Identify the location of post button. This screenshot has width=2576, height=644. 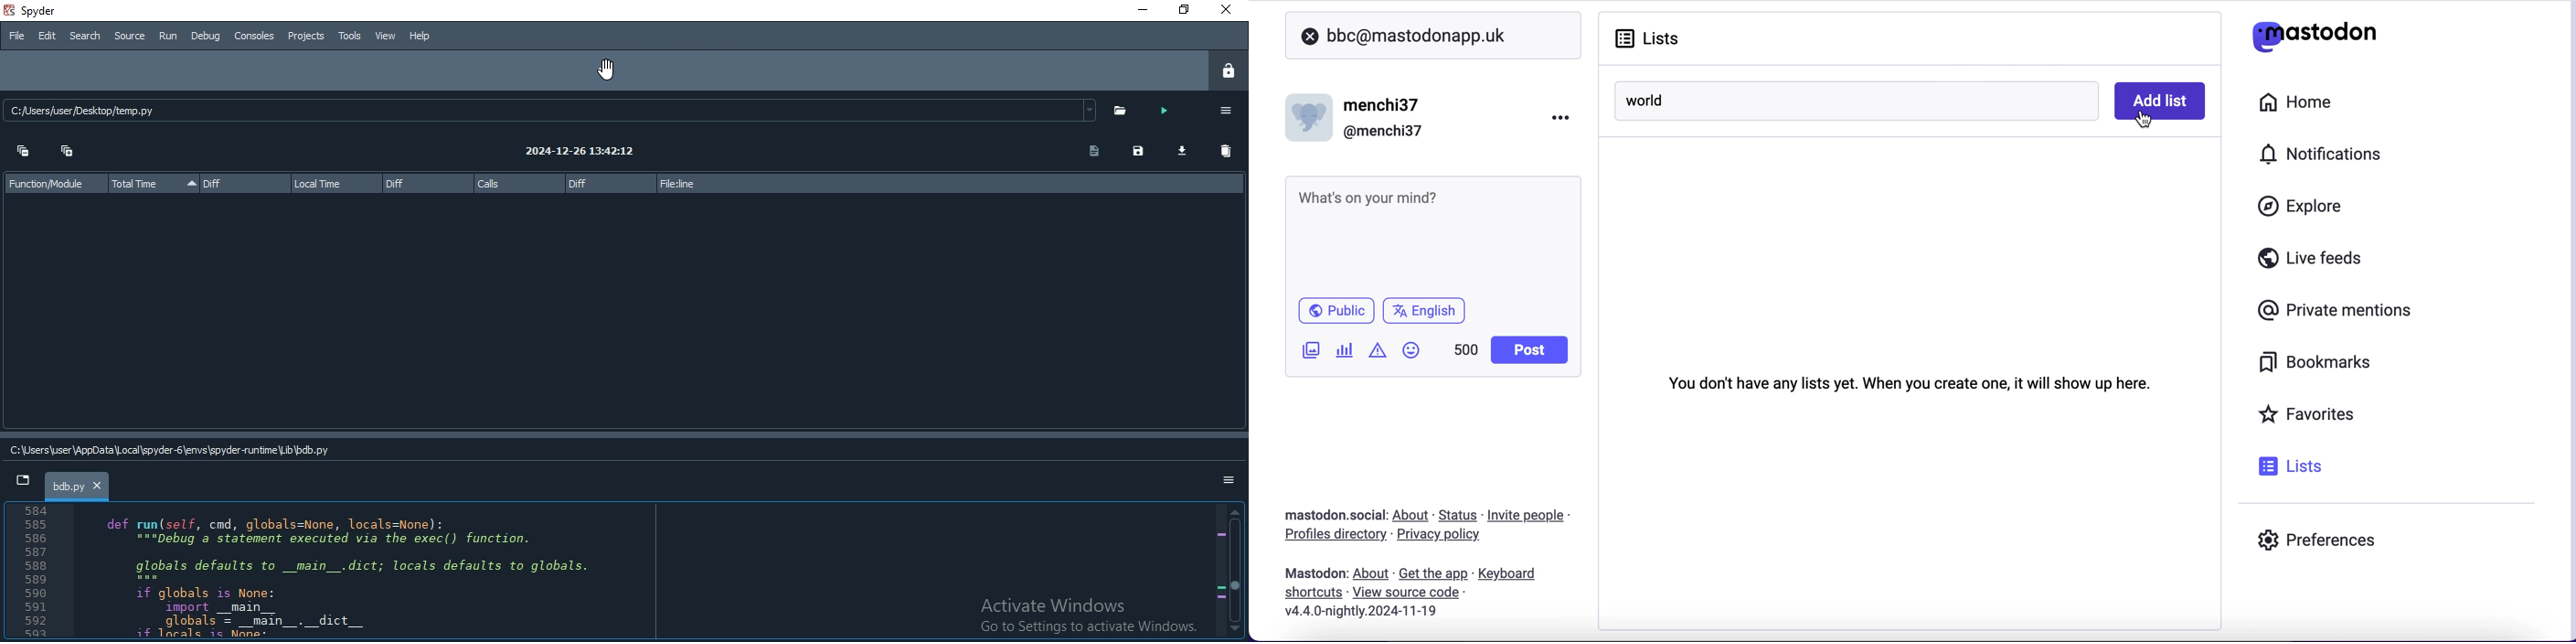
(1533, 350).